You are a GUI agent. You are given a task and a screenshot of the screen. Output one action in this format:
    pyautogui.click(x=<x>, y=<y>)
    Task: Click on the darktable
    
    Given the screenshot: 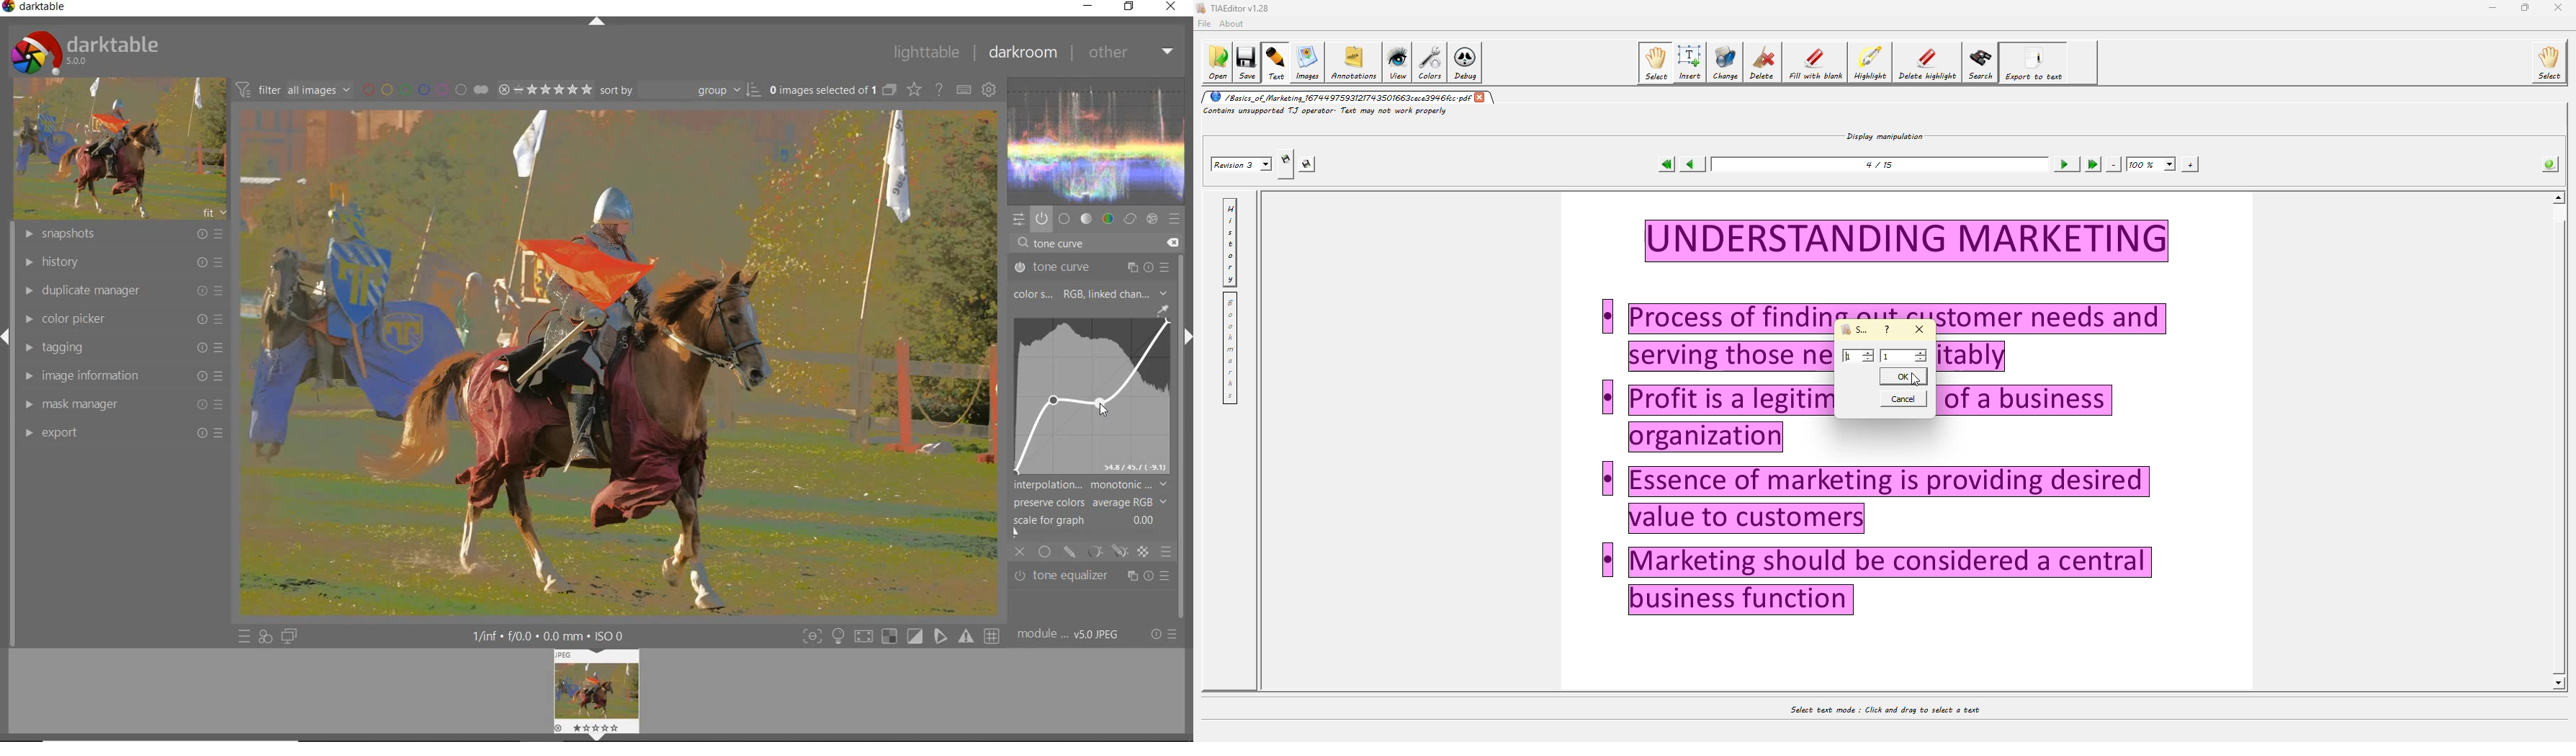 What is the action you would take?
    pyautogui.click(x=84, y=49)
    